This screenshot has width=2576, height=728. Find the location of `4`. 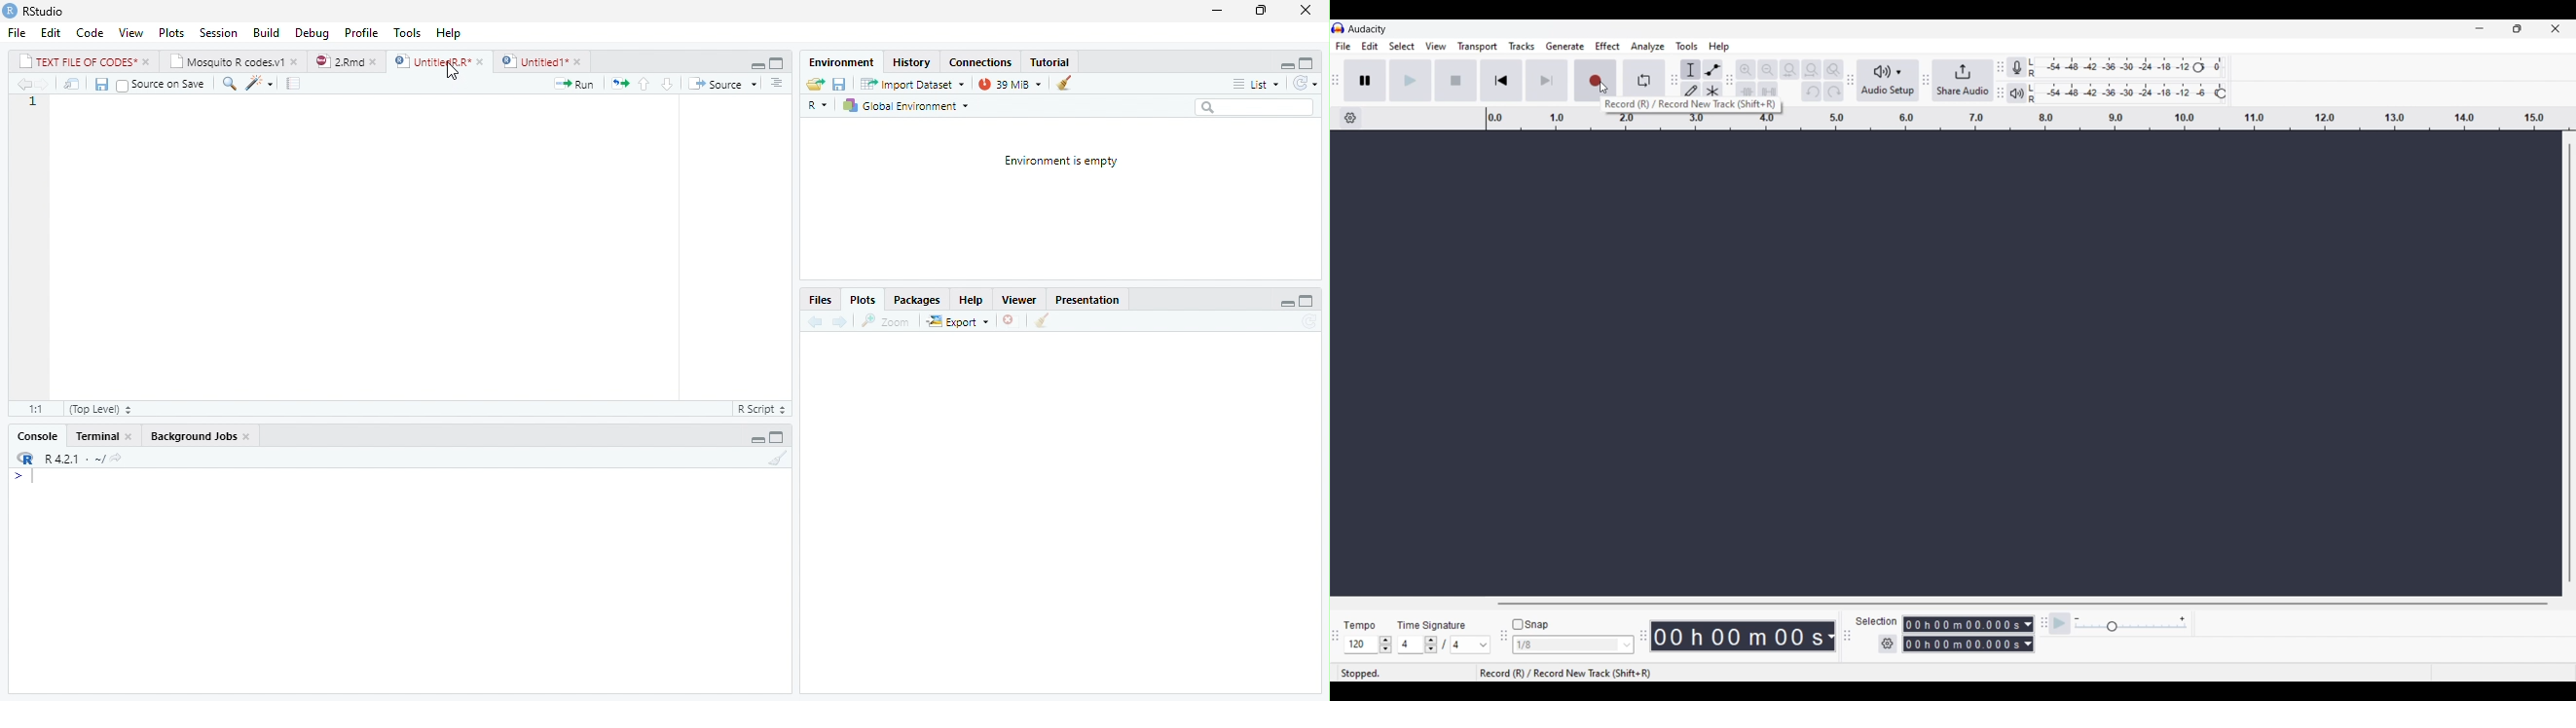

4 is located at coordinates (1471, 645).